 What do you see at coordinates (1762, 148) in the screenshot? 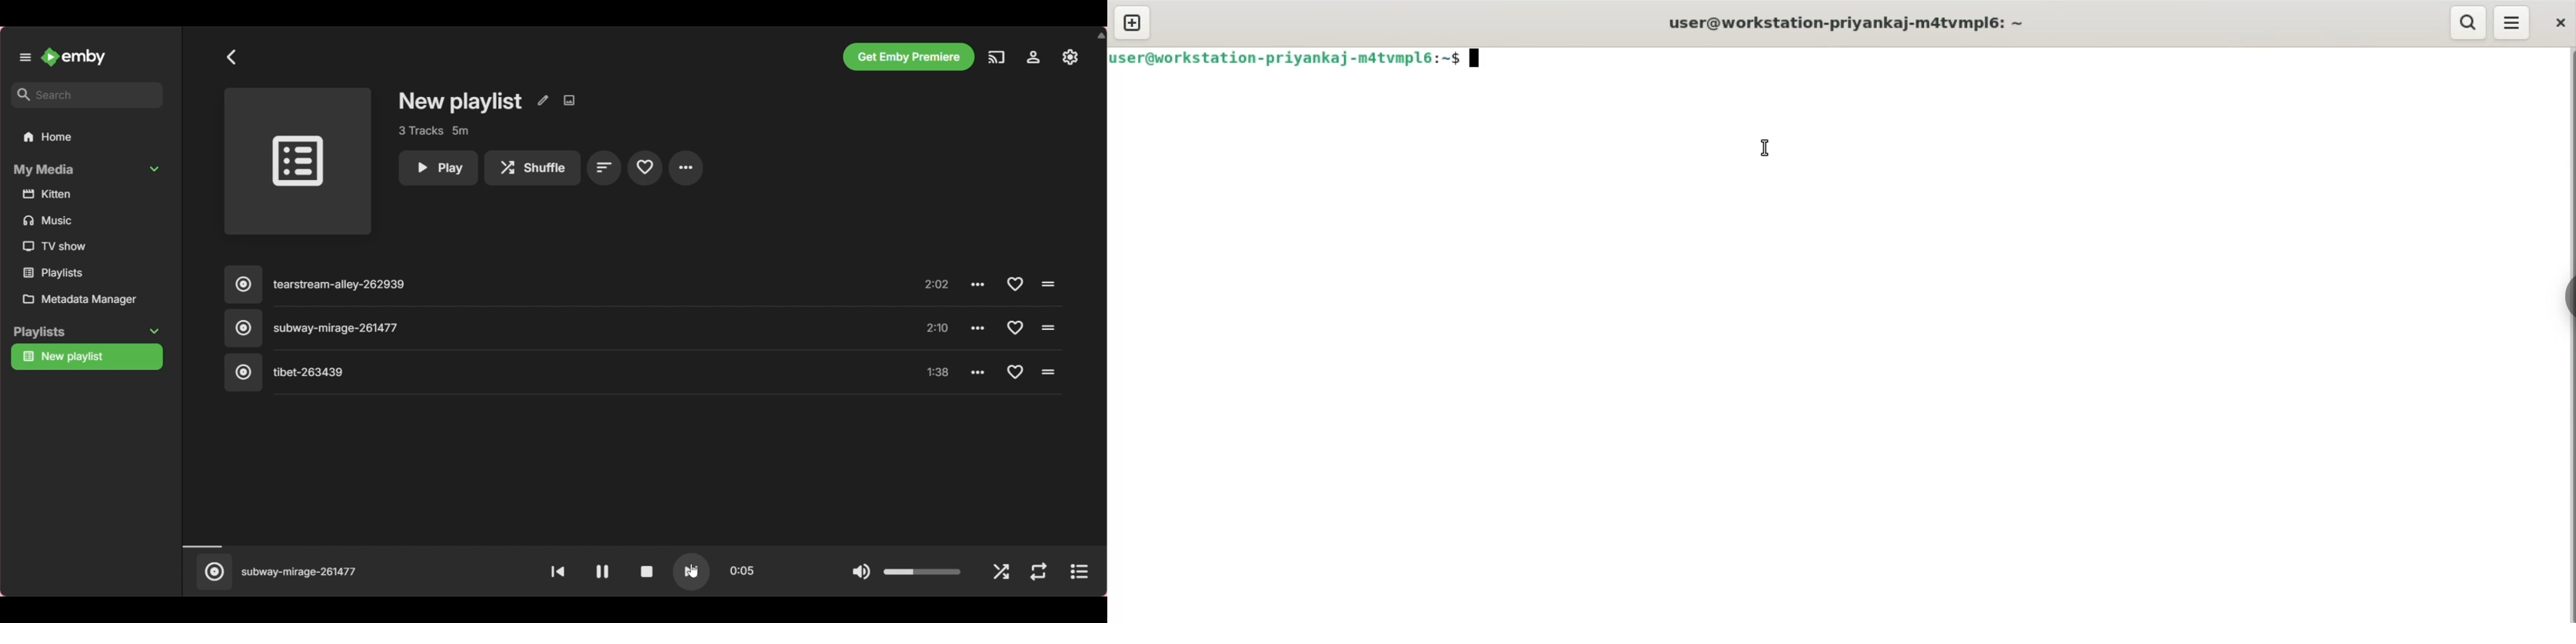
I see `cursor` at bounding box center [1762, 148].